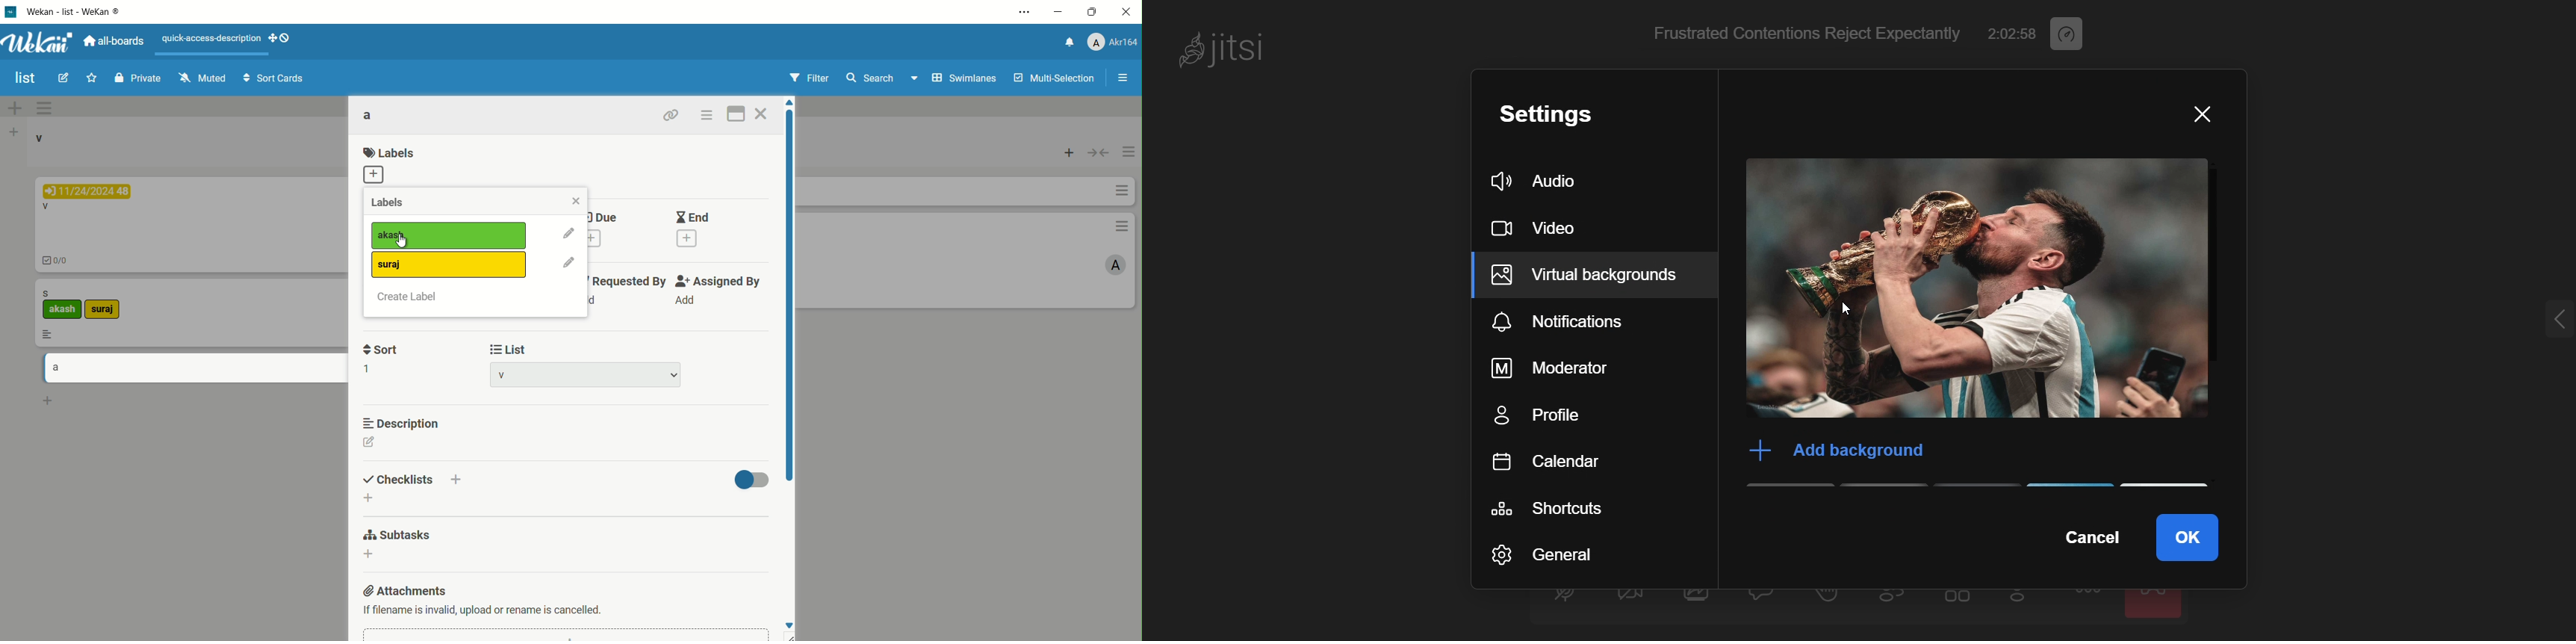  Describe the element at coordinates (11, 135) in the screenshot. I see `add` at that location.